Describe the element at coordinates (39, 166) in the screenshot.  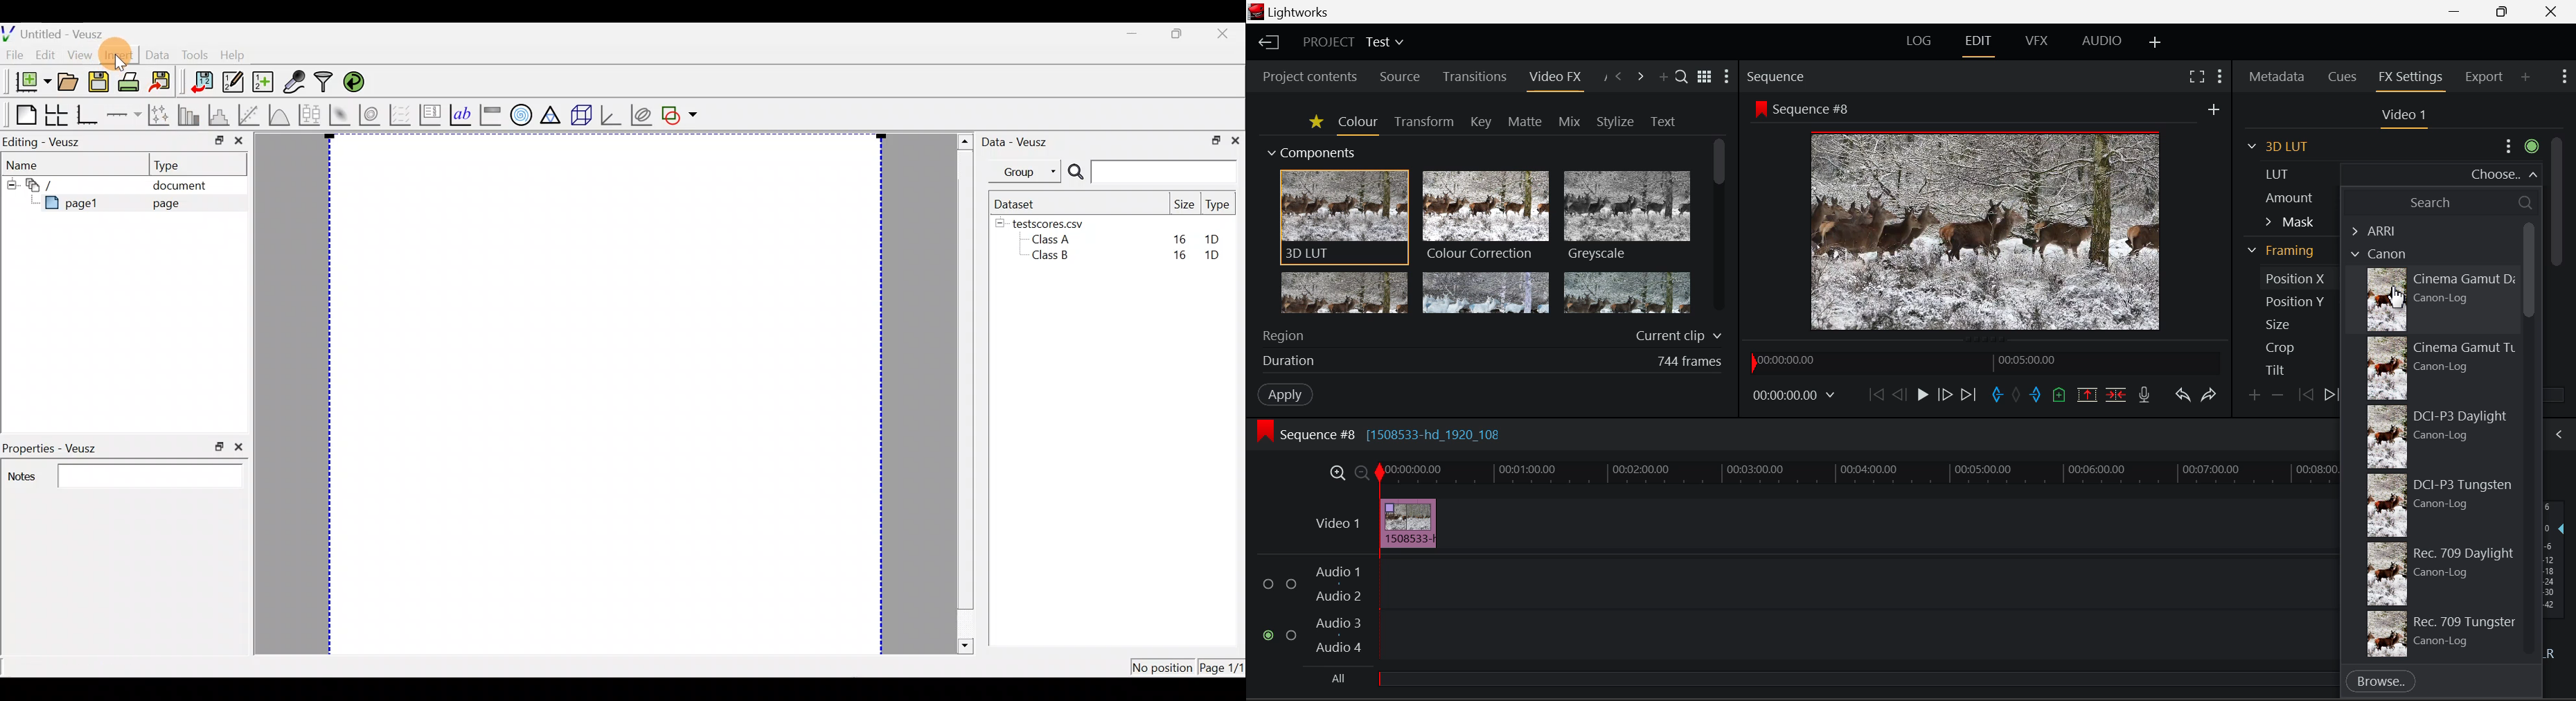
I see `Name` at that location.